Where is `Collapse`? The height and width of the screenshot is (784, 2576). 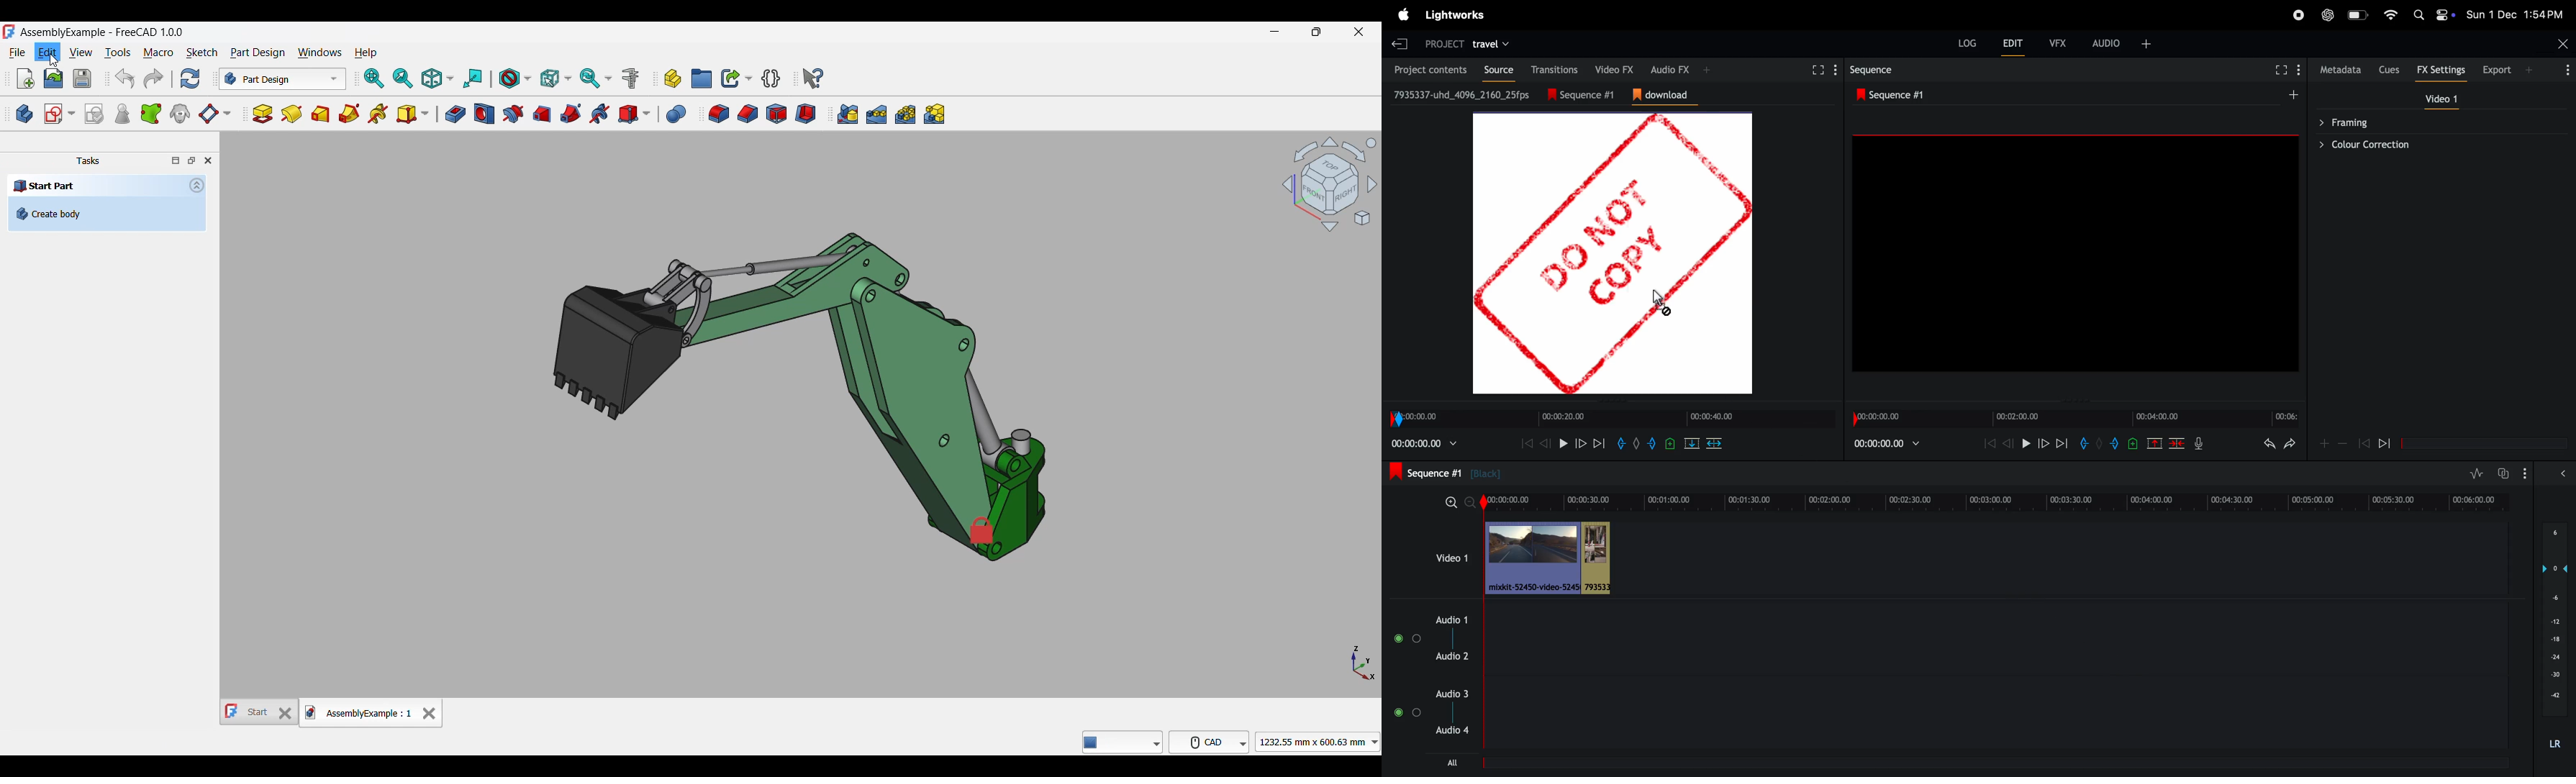 Collapse is located at coordinates (197, 185).